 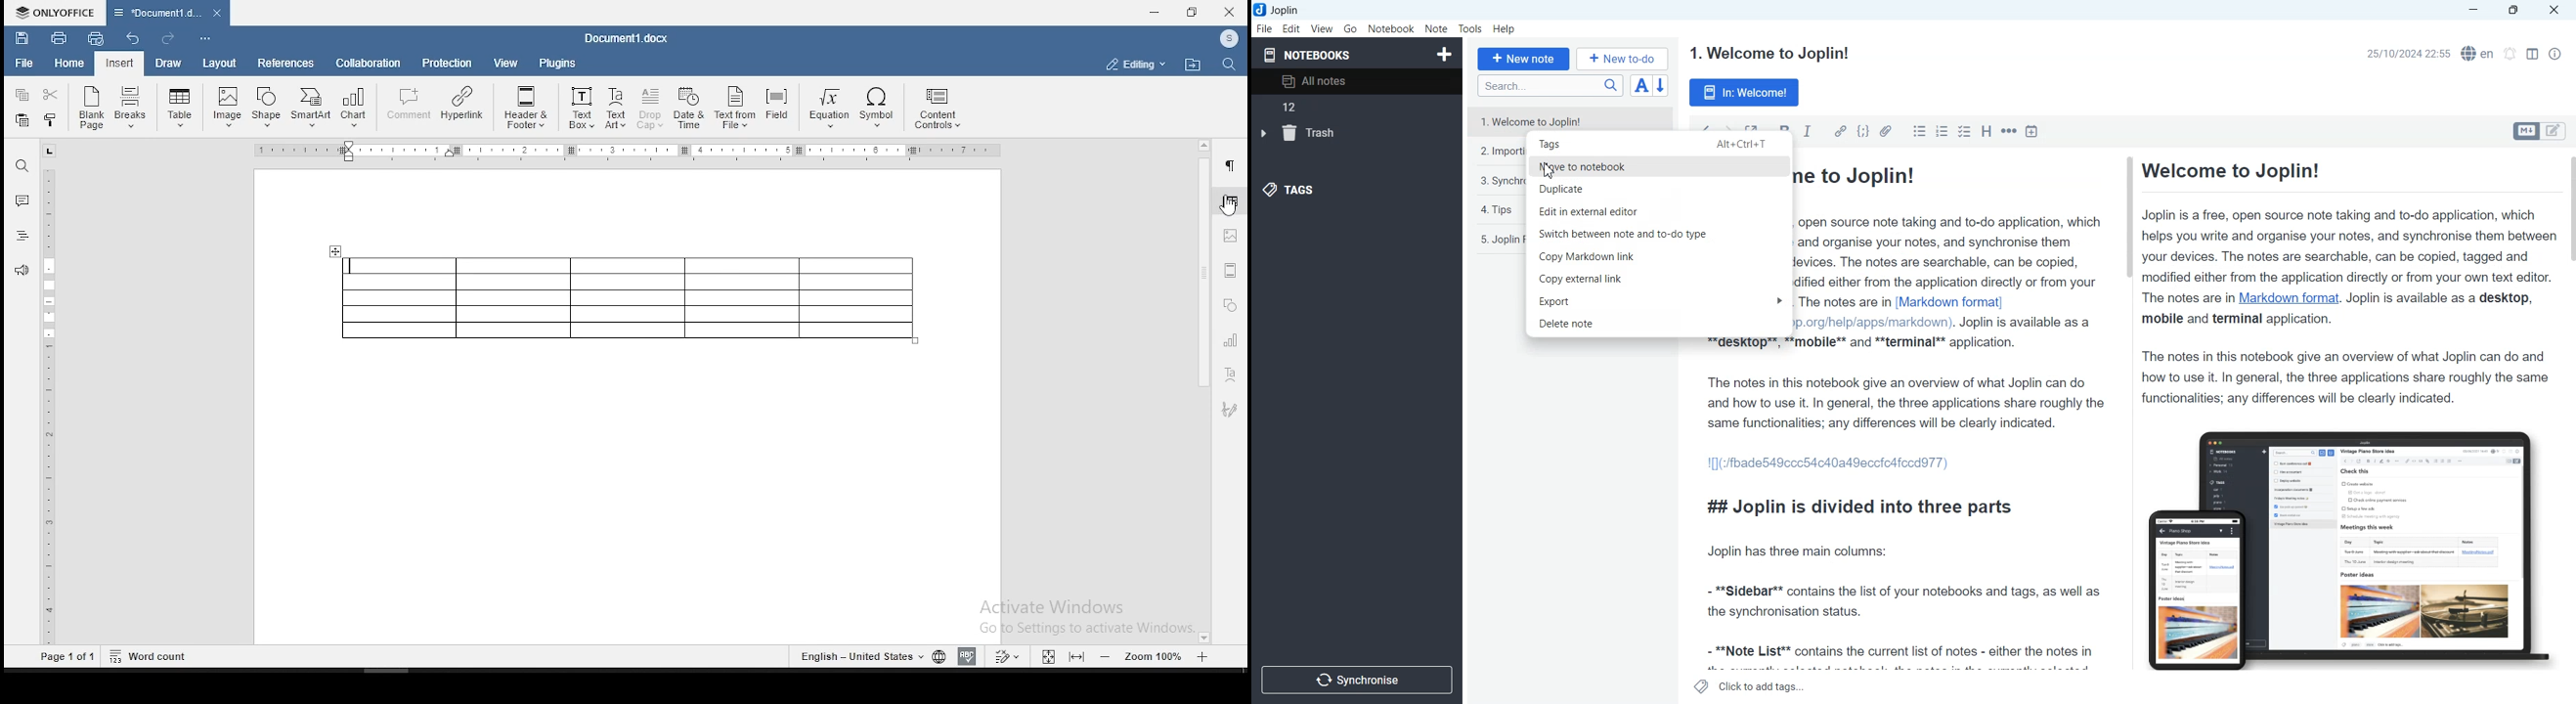 I want to click on ICON, so click(x=1228, y=40).